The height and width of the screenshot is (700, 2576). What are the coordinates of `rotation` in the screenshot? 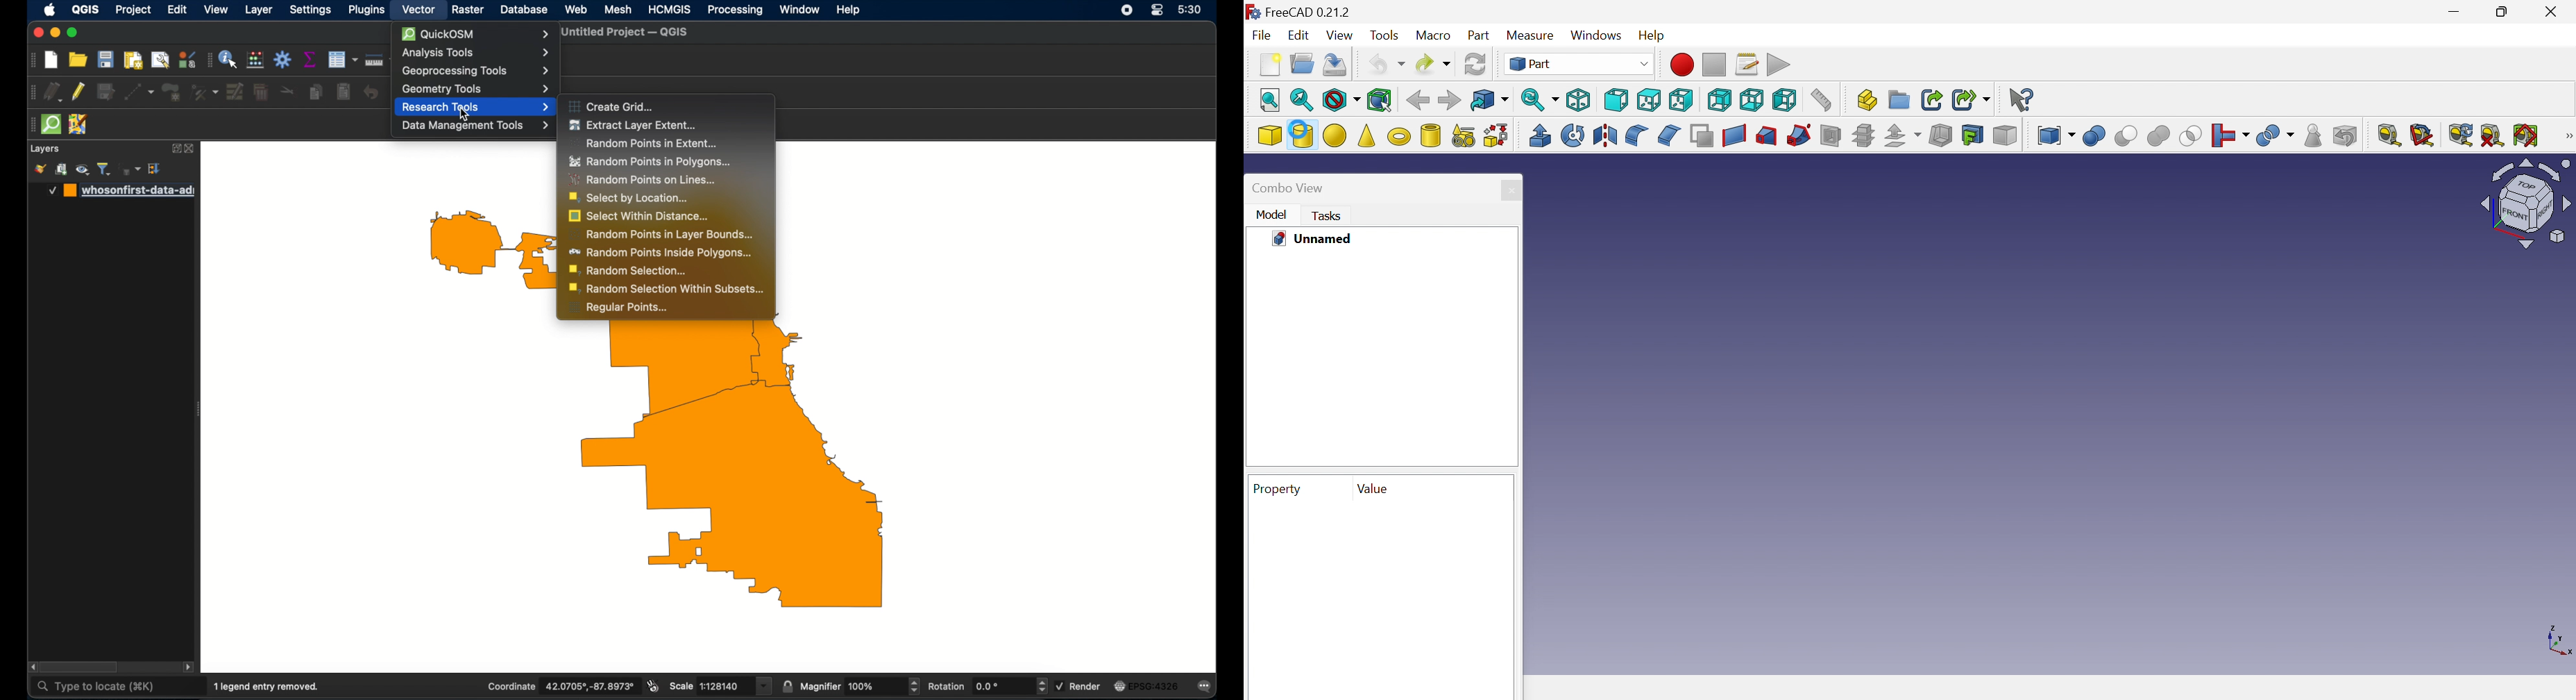 It's located at (988, 685).